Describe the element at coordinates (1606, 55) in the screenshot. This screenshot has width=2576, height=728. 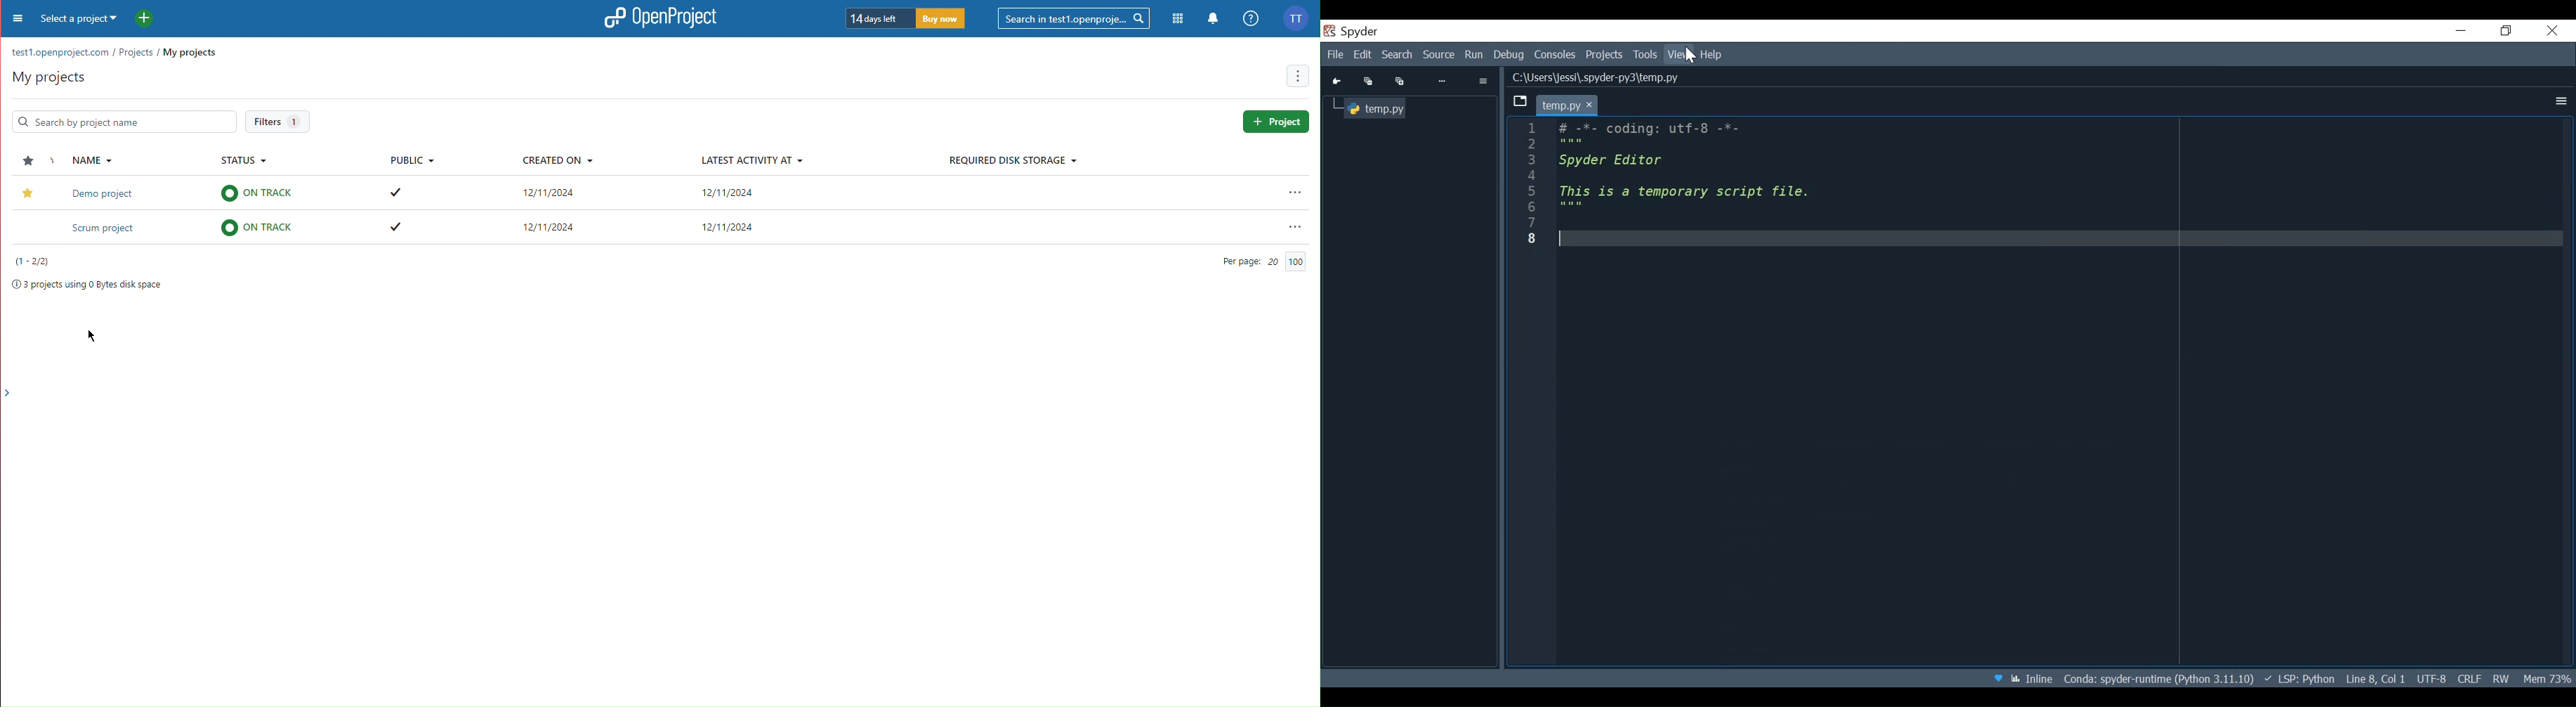
I see `Projects` at that location.